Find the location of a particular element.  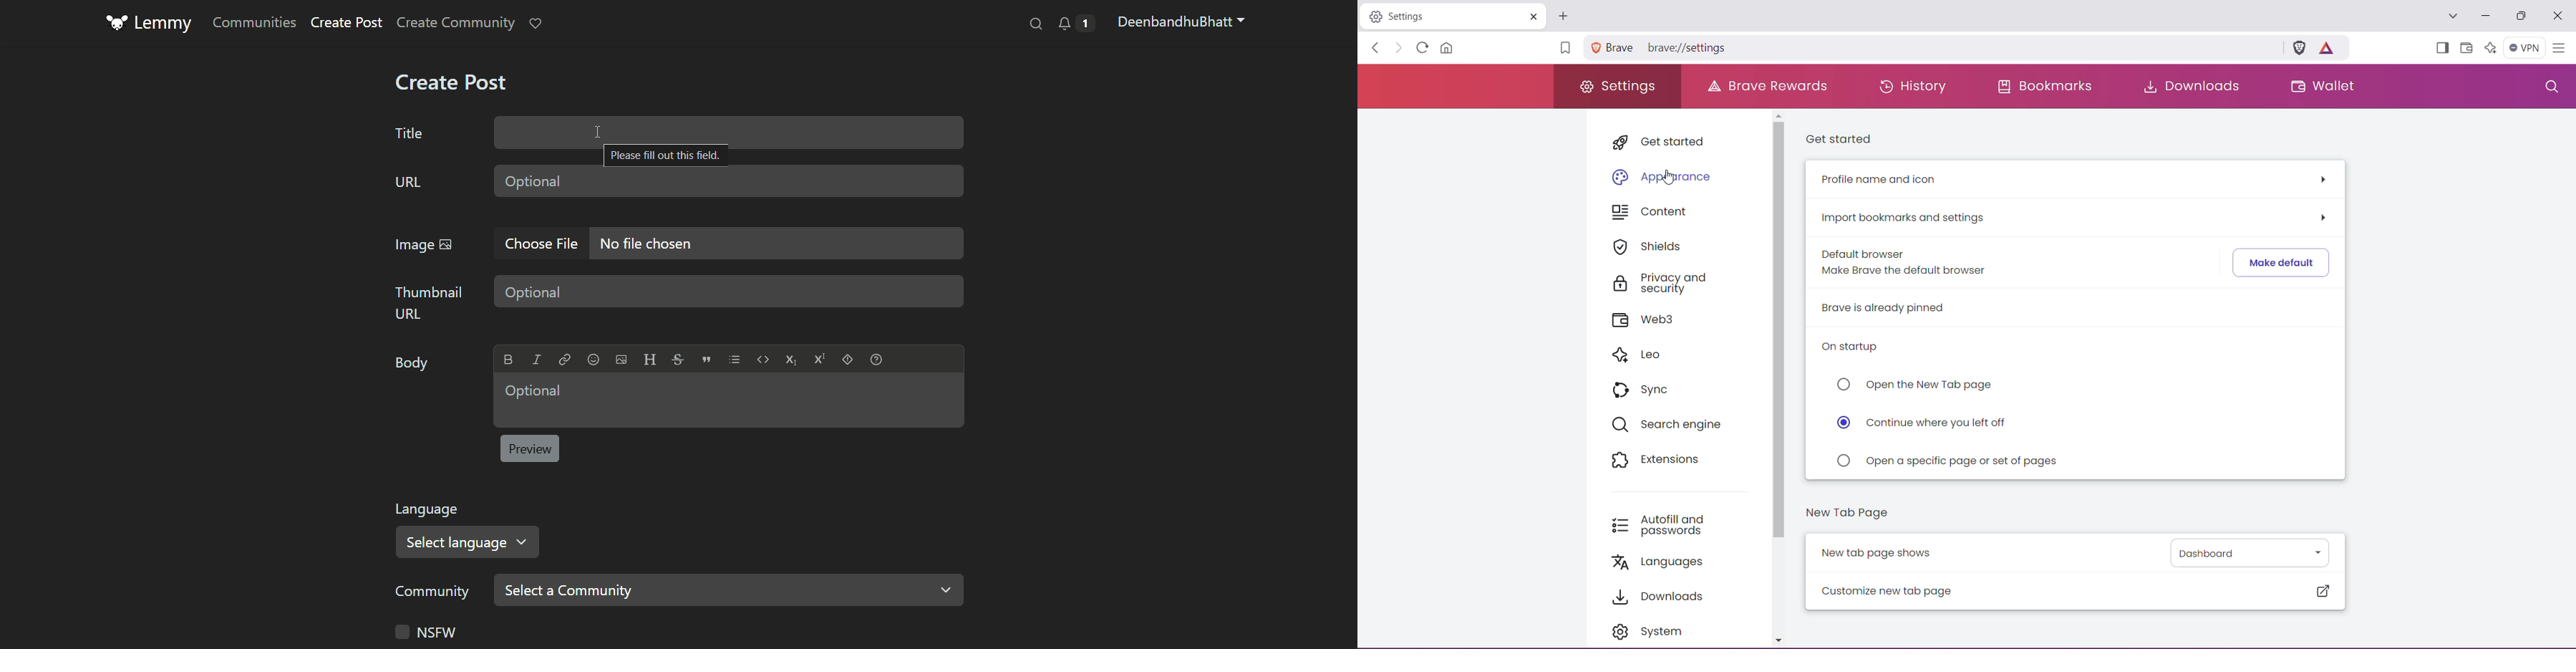

Link is located at coordinates (564, 360).